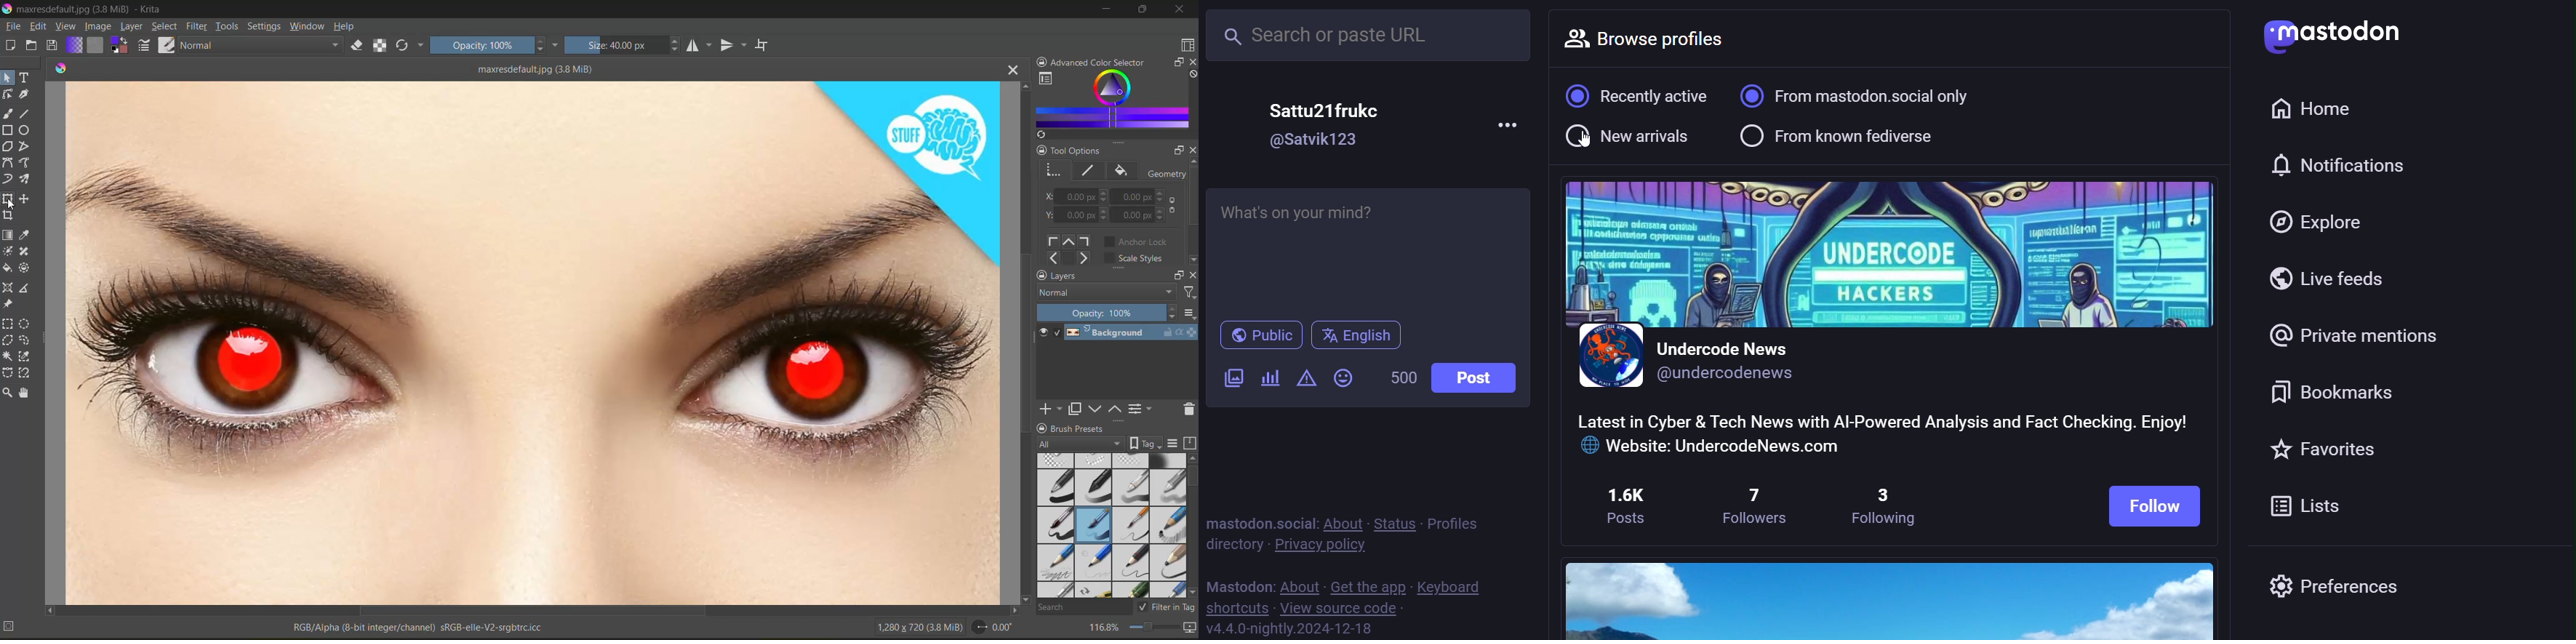 The height and width of the screenshot is (644, 2576). I want to click on shortcuts, so click(1236, 607).